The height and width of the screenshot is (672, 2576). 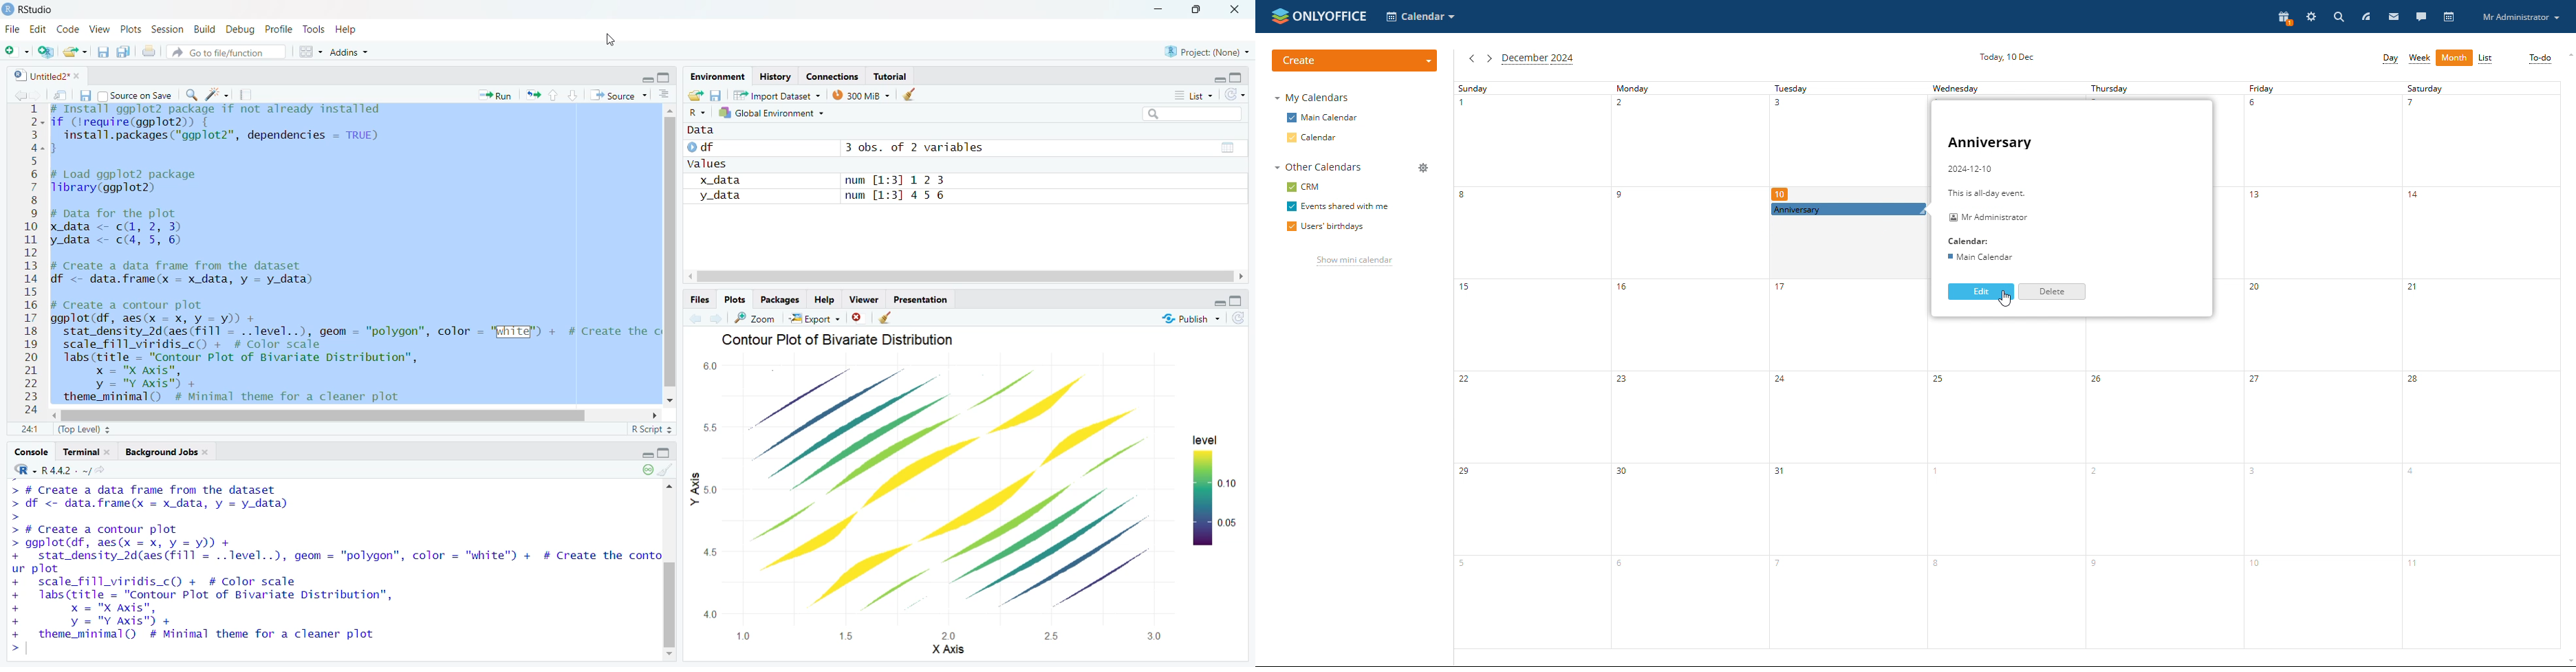 What do you see at coordinates (716, 77) in the screenshot?
I see `Environment` at bounding box center [716, 77].